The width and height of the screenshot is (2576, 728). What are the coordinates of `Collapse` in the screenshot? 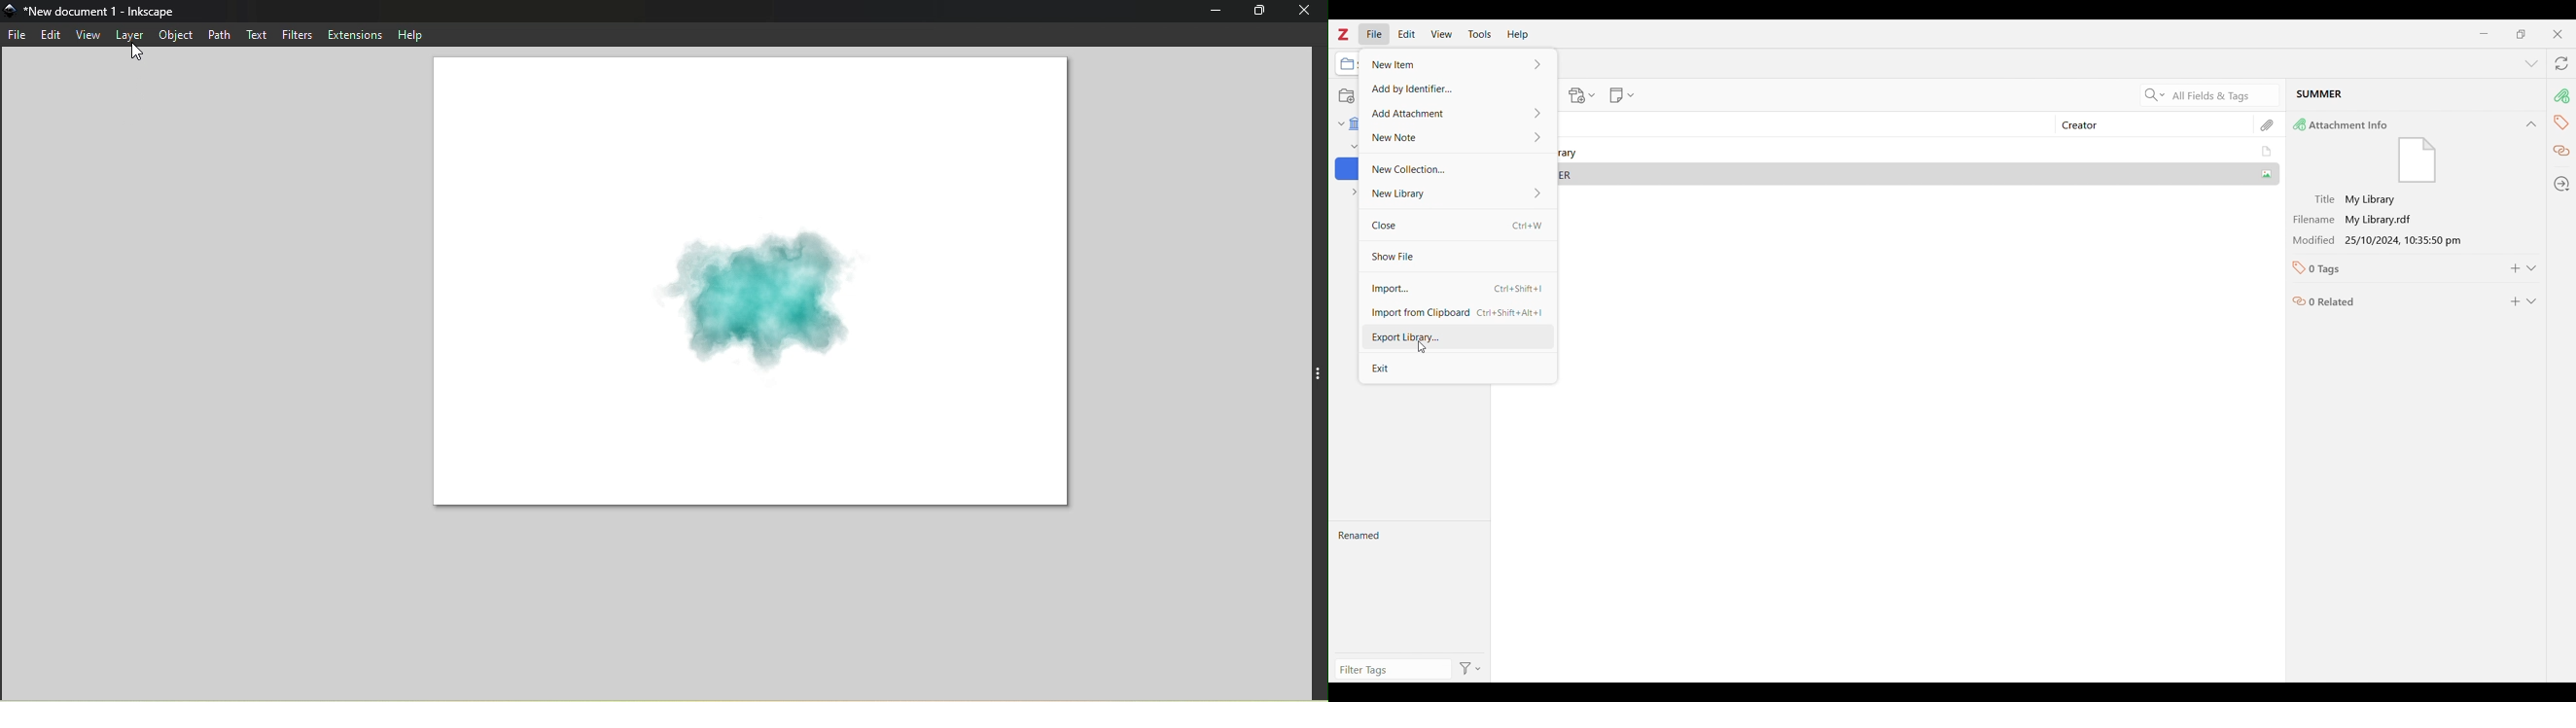 It's located at (2532, 124).